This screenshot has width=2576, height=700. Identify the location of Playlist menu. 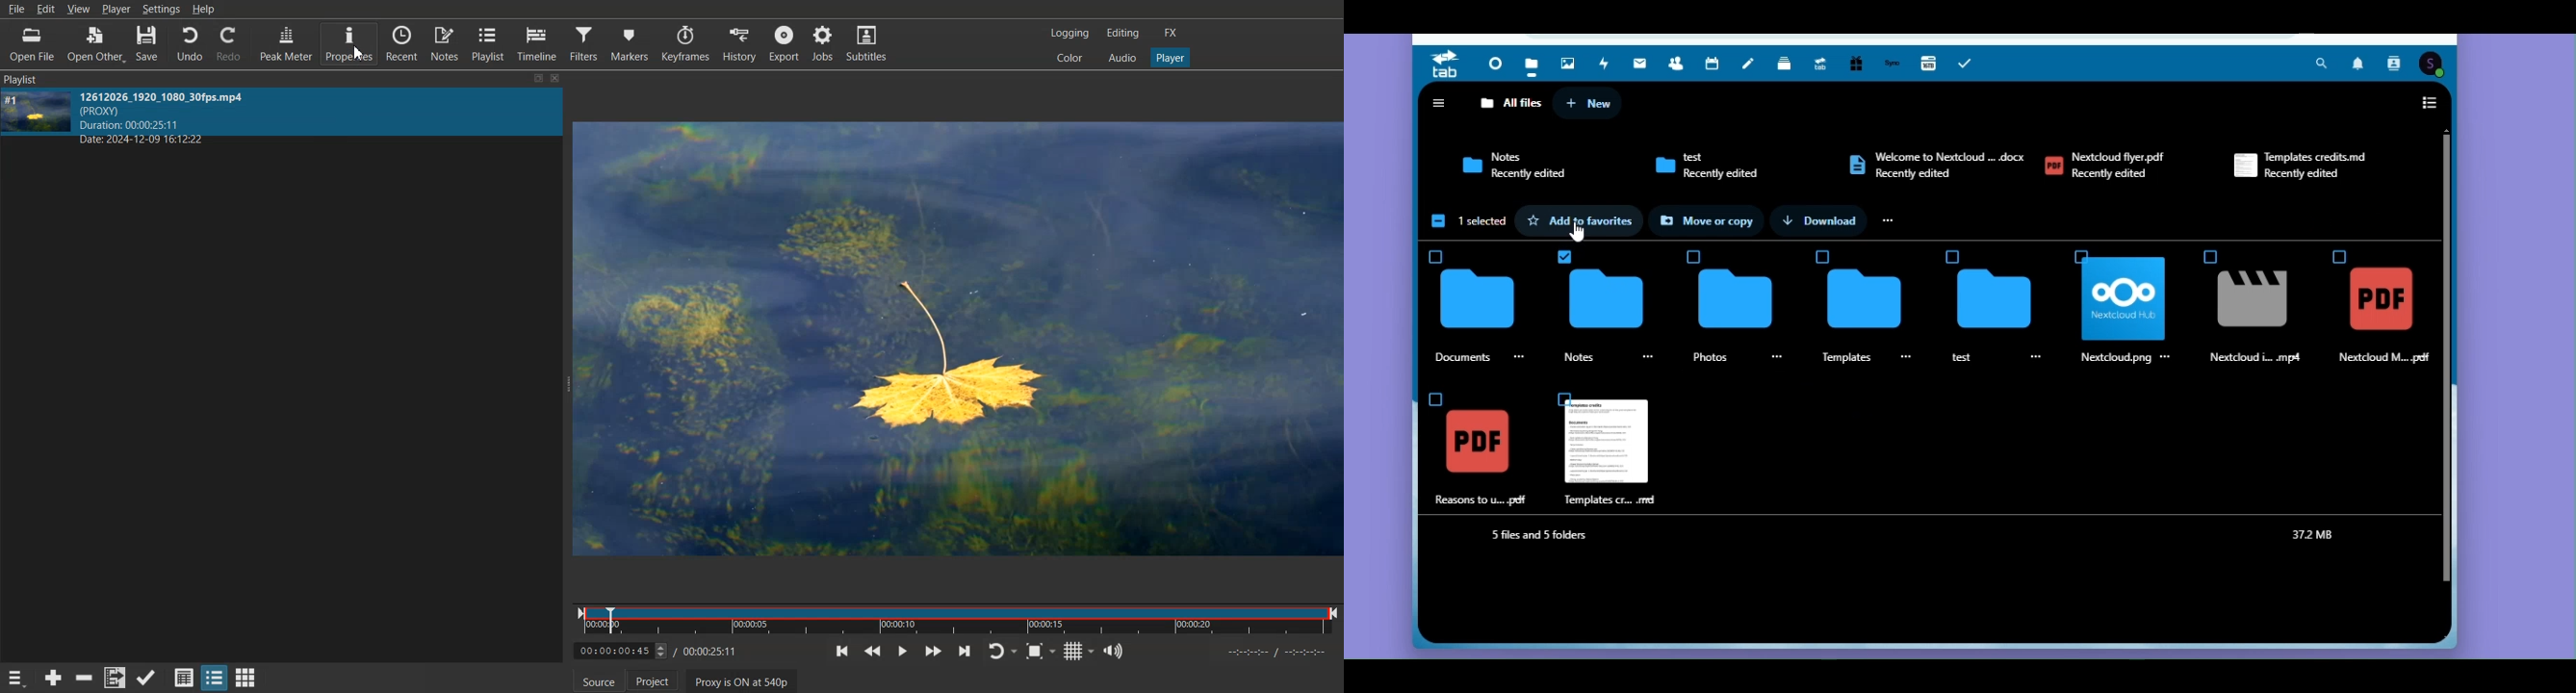
(18, 678).